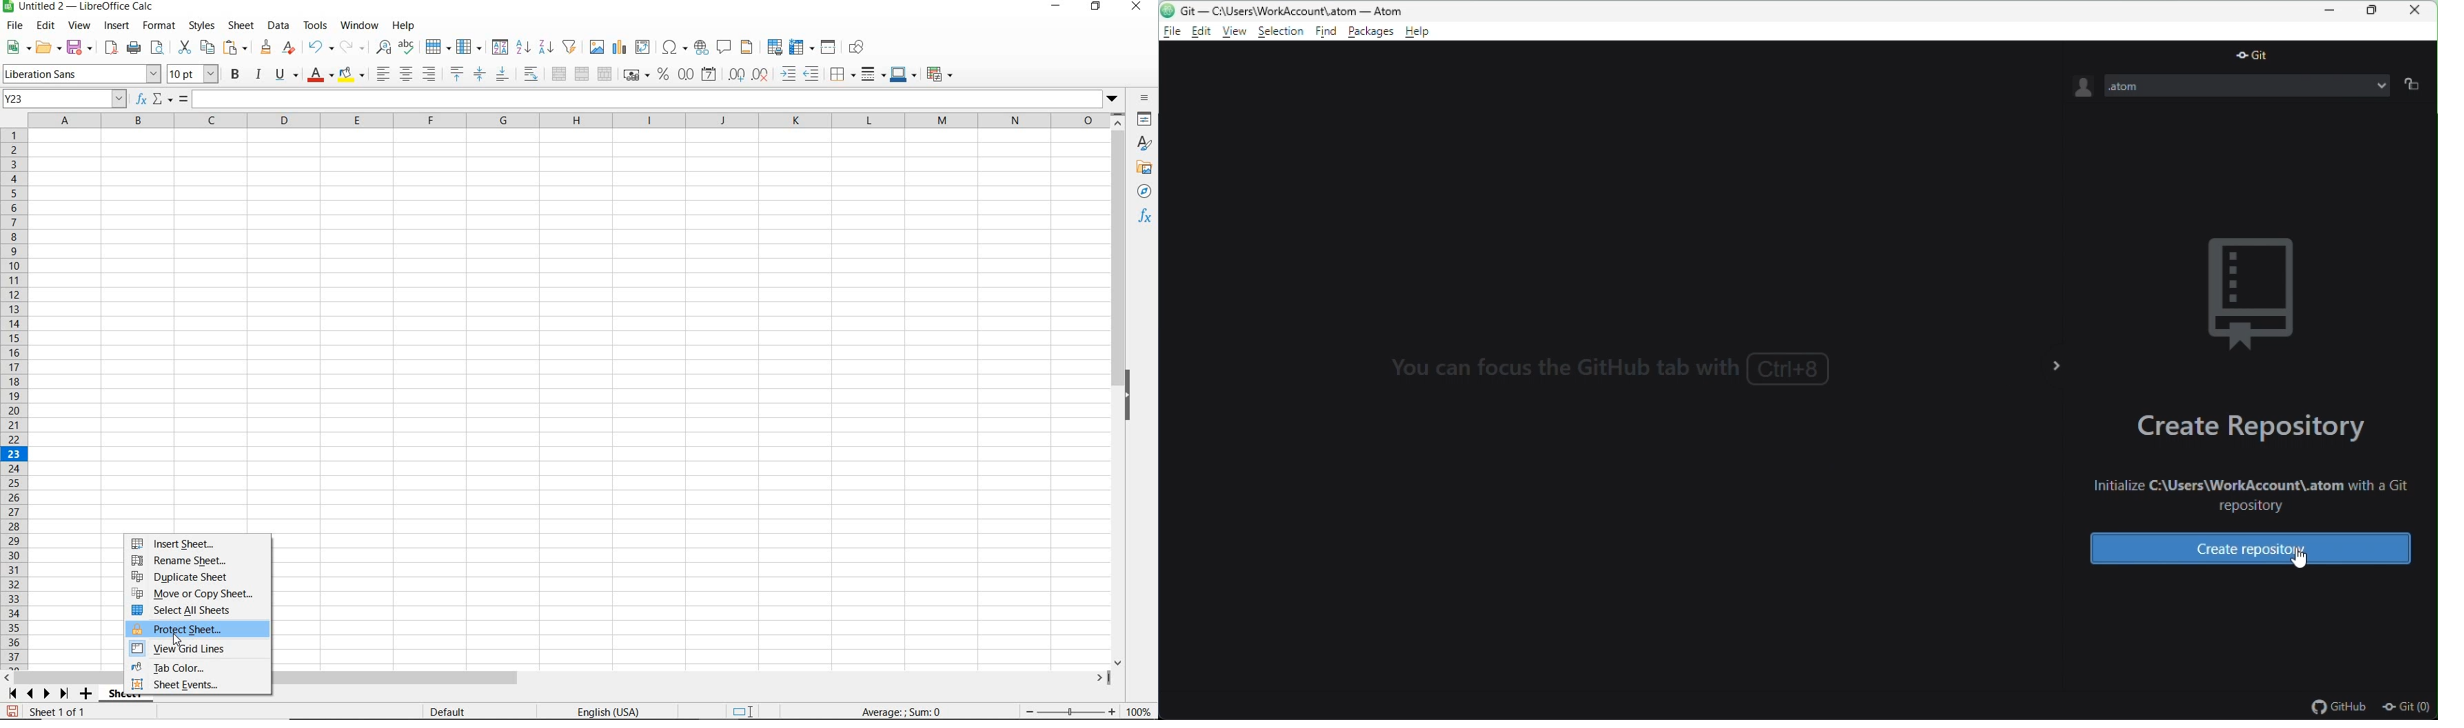 The image size is (2464, 728). I want to click on BOLD, so click(235, 76).